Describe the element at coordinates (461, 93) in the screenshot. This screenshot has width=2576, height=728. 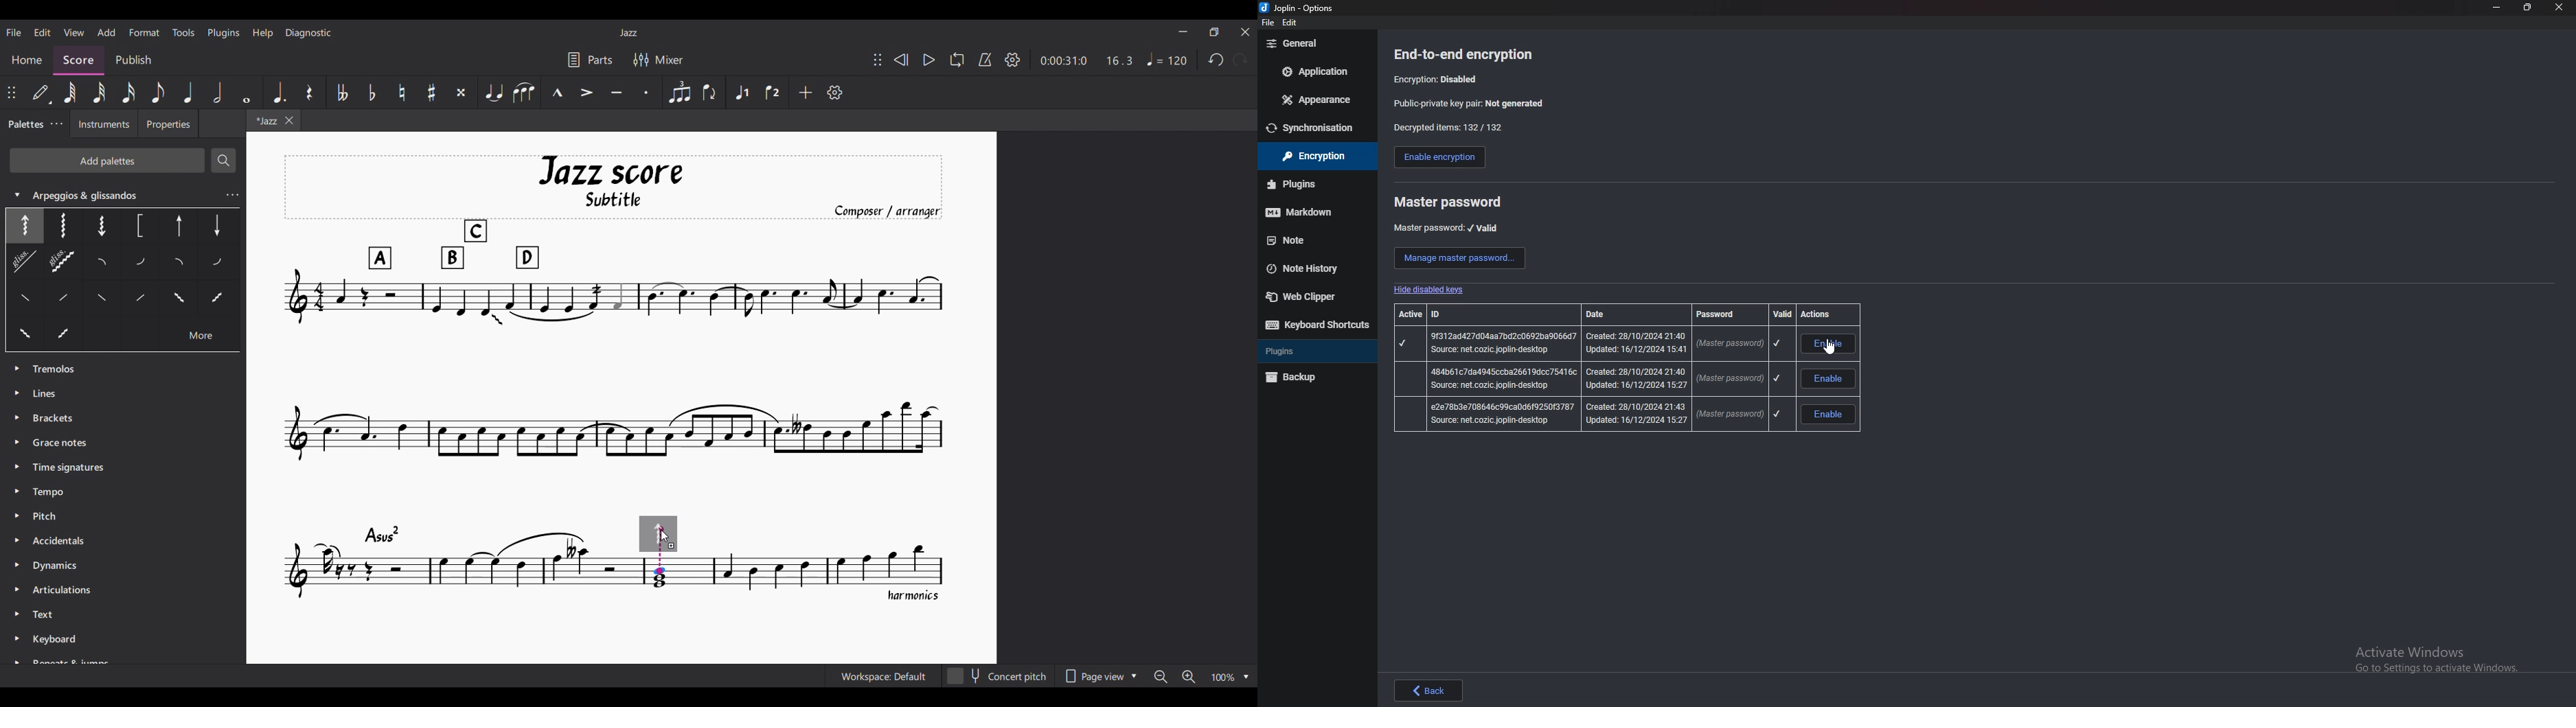
I see `Toggle double sharp` at that location.